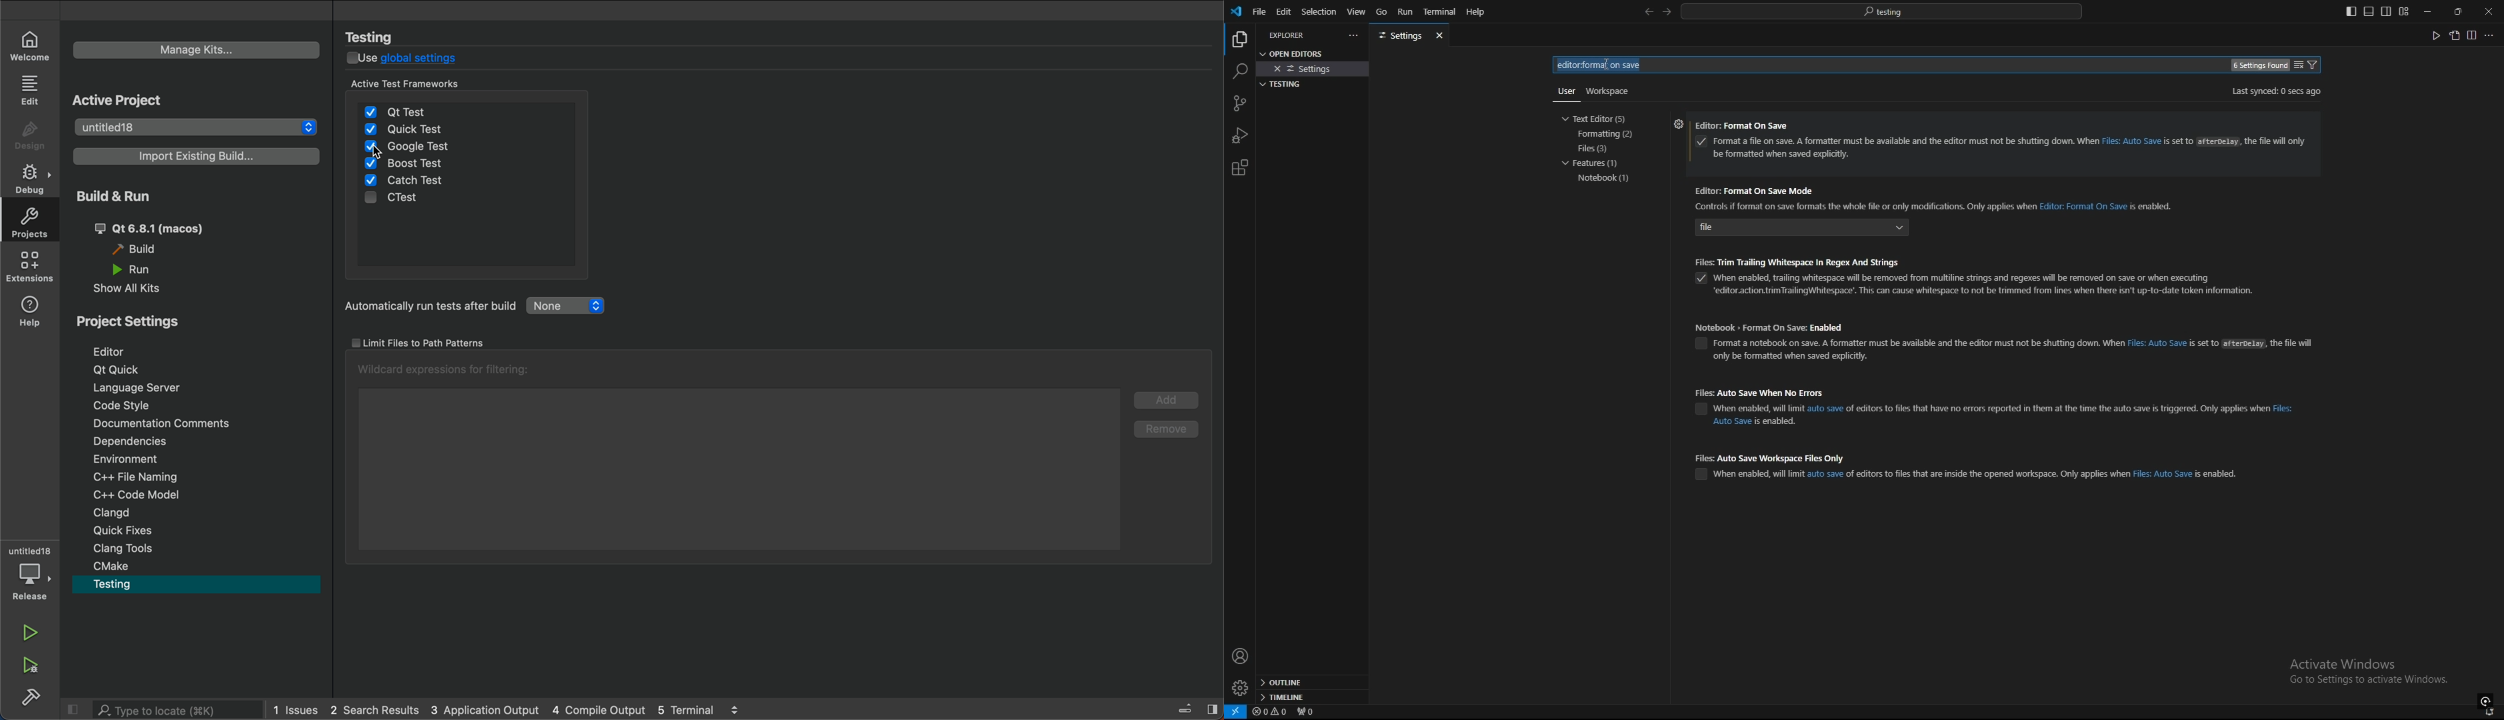  I want to click on debugger, so click(31, 573).